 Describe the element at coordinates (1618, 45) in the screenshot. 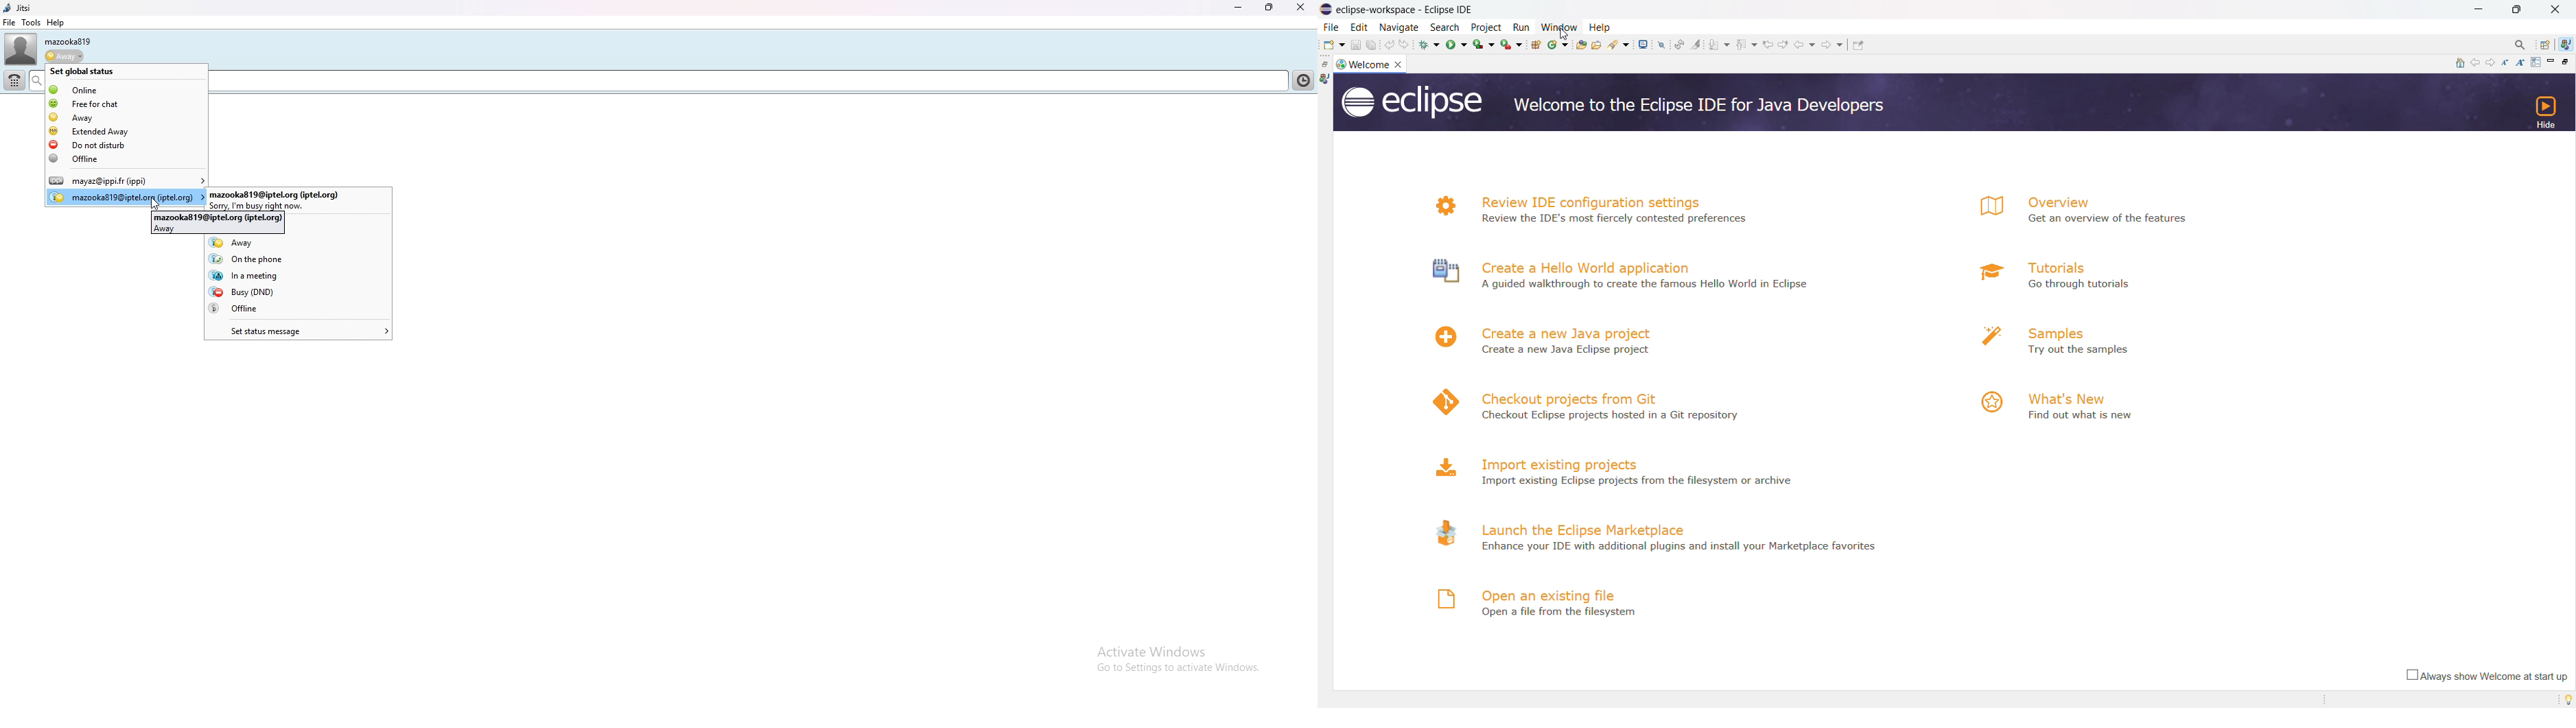

I see `search` at that location.